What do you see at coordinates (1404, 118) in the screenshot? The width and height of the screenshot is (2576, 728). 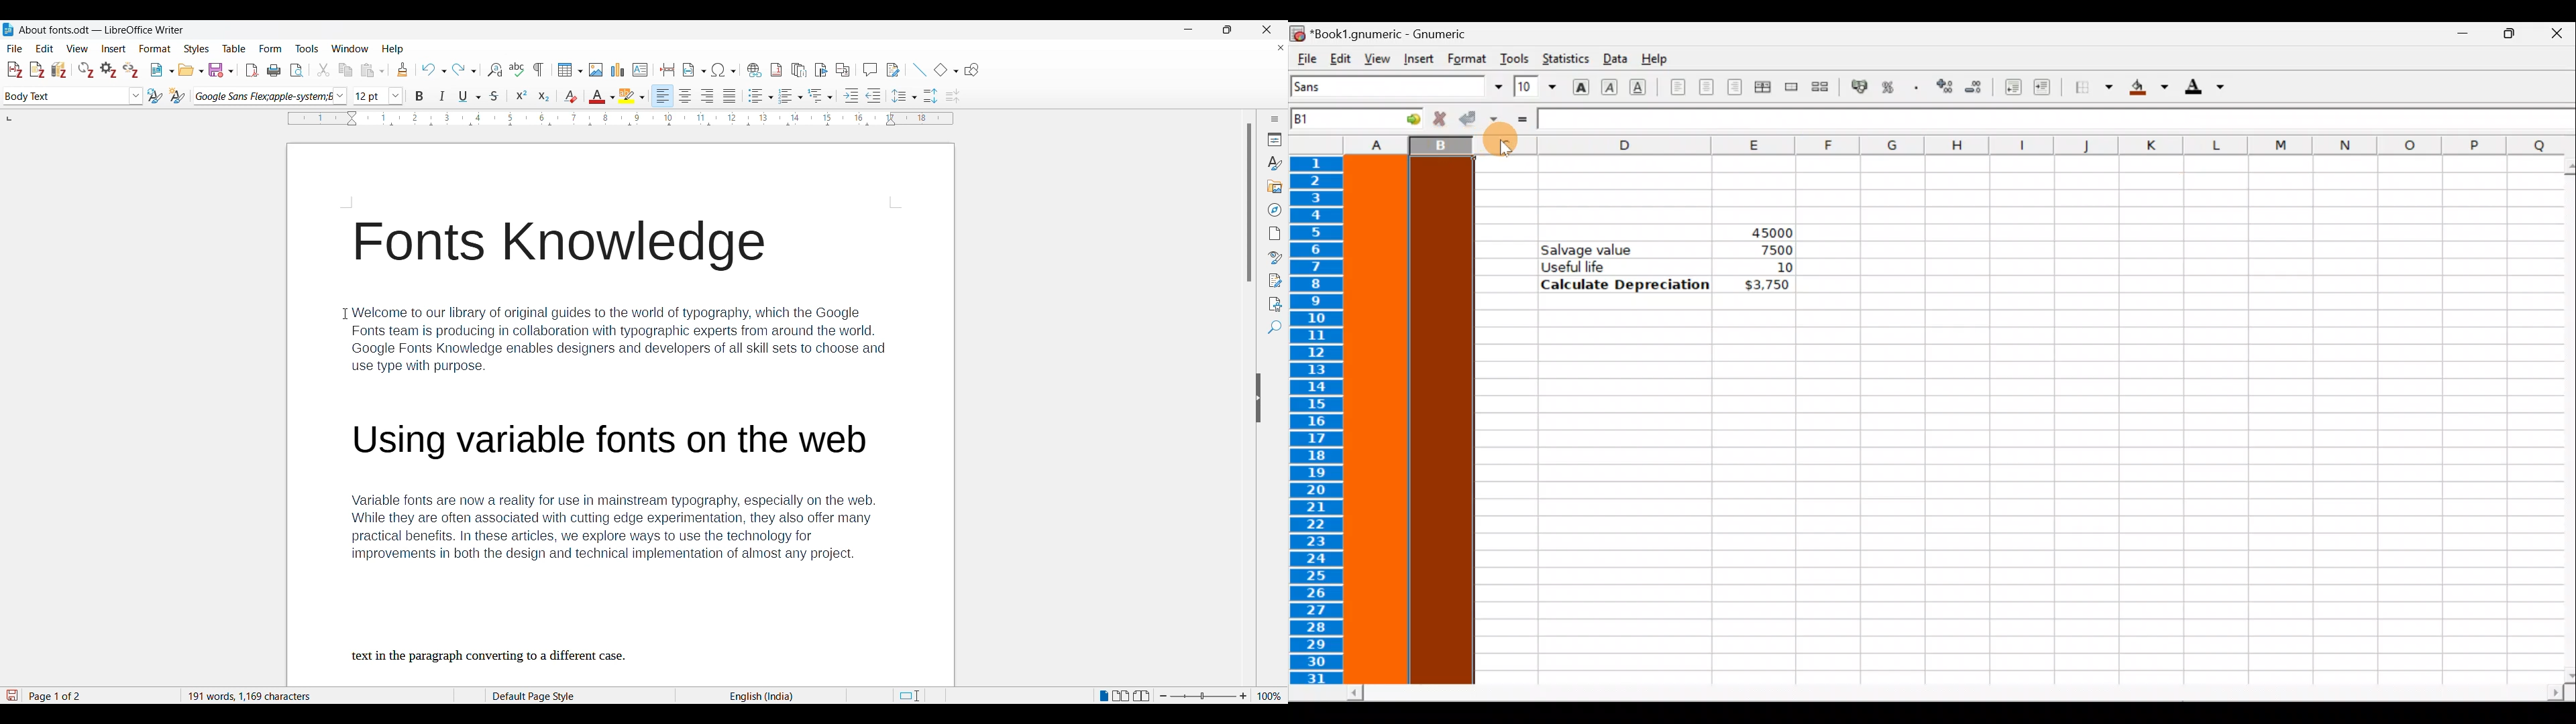 I see `Go to` at bounding box center [1404, 118].